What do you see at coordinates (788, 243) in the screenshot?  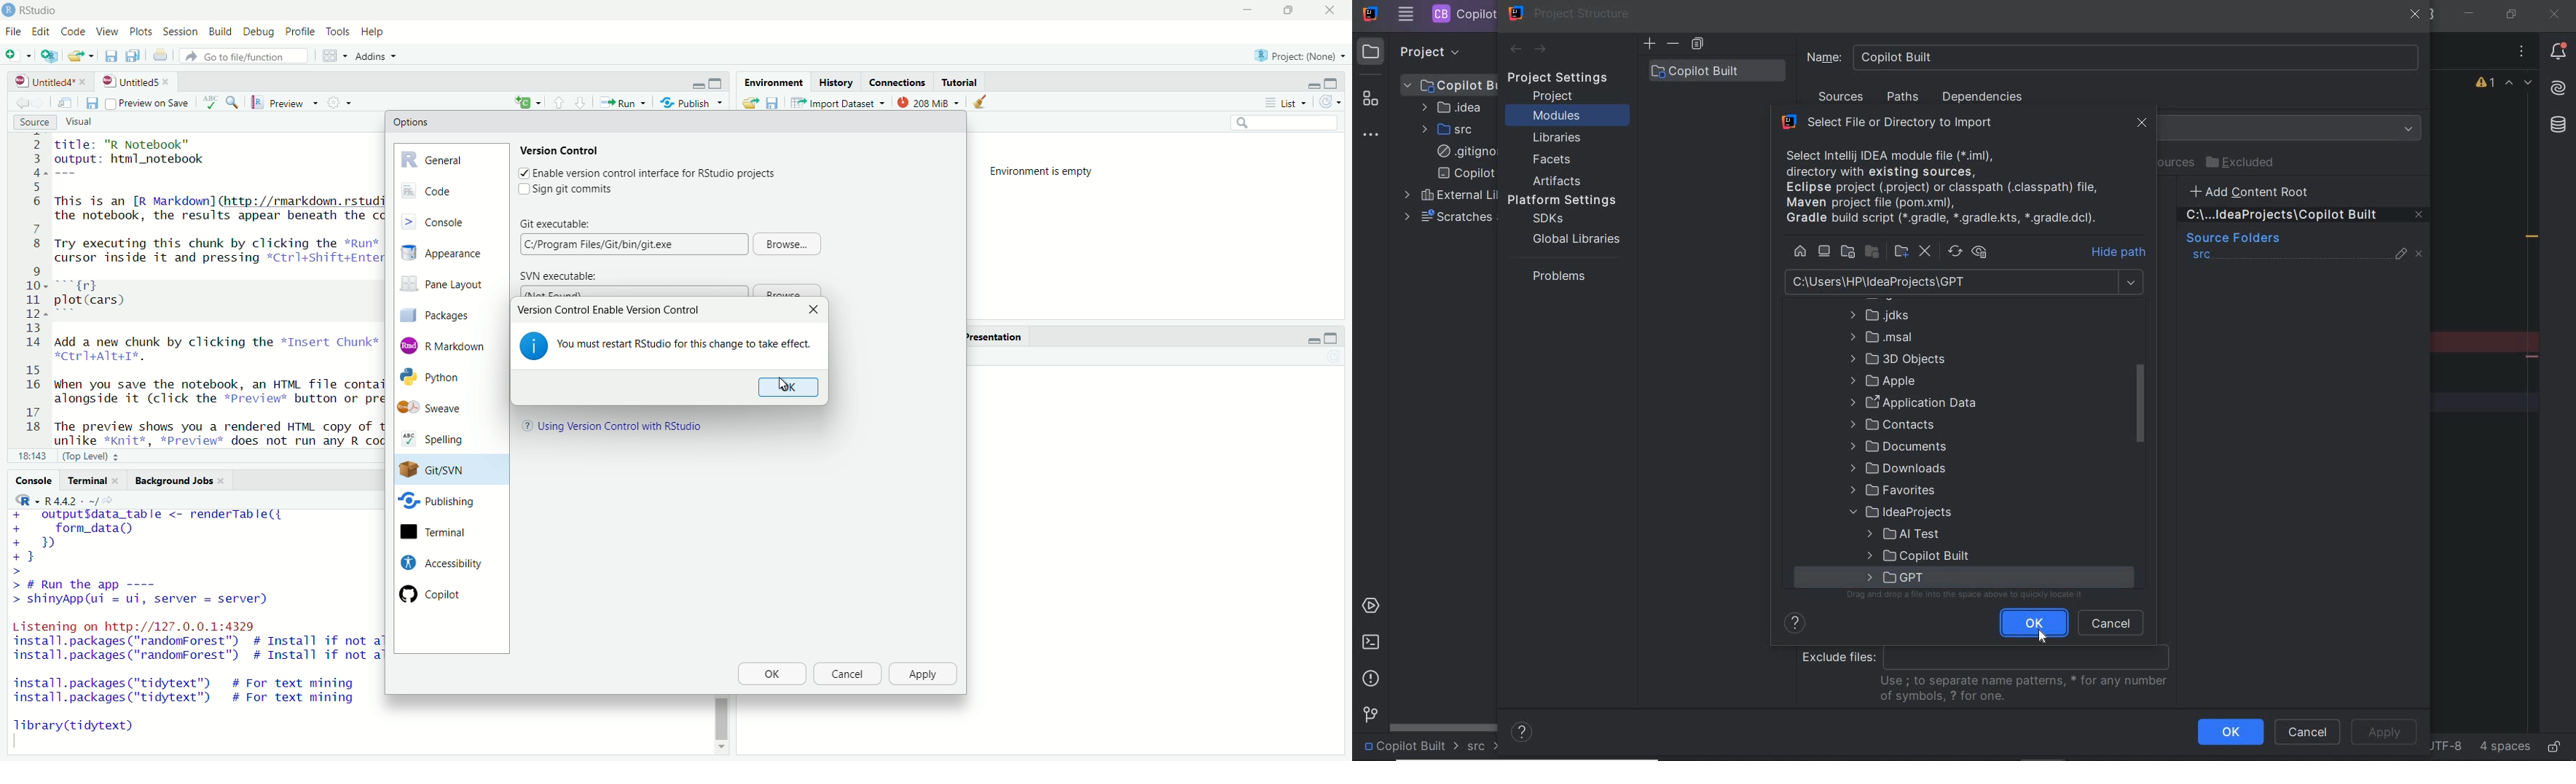 I see `Browse...` at bounding box center [788, 243].